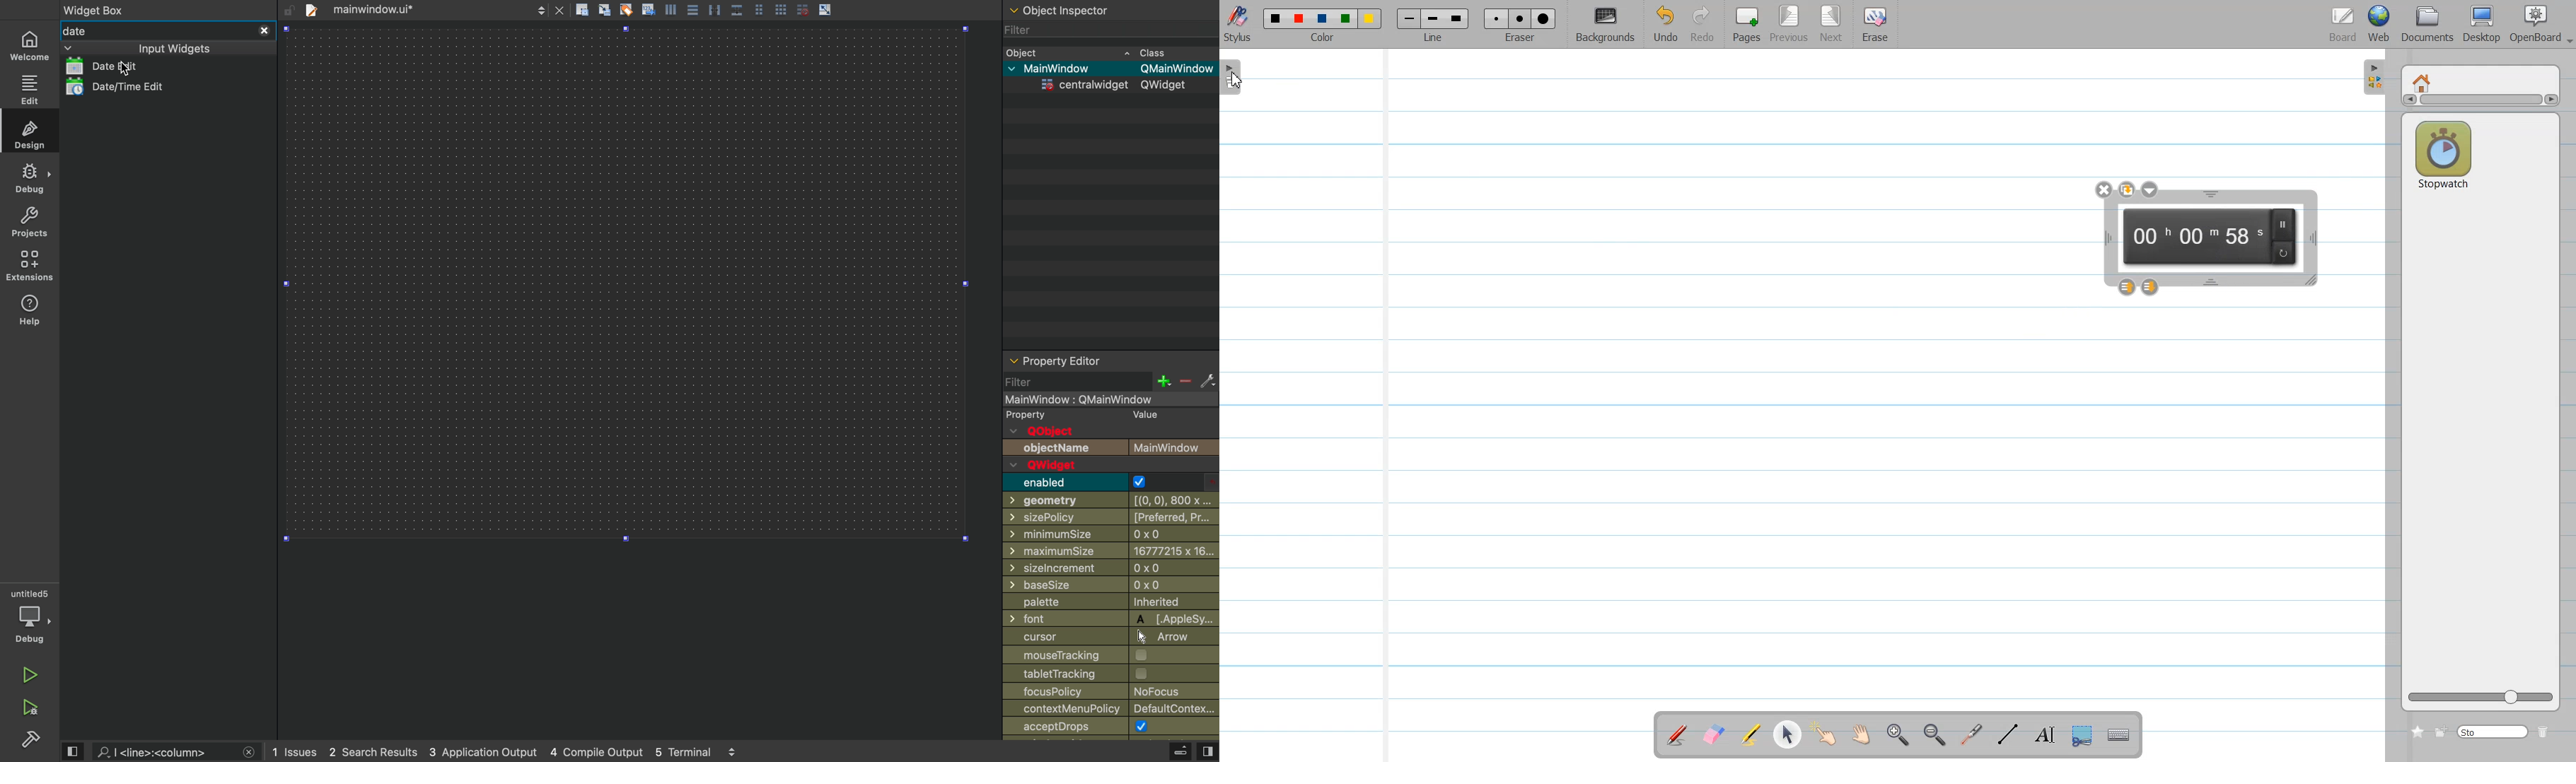  What do you see at coordinates (33, 707) in the screenshot?
I see `debug and run` at bounding box center [33, 707].